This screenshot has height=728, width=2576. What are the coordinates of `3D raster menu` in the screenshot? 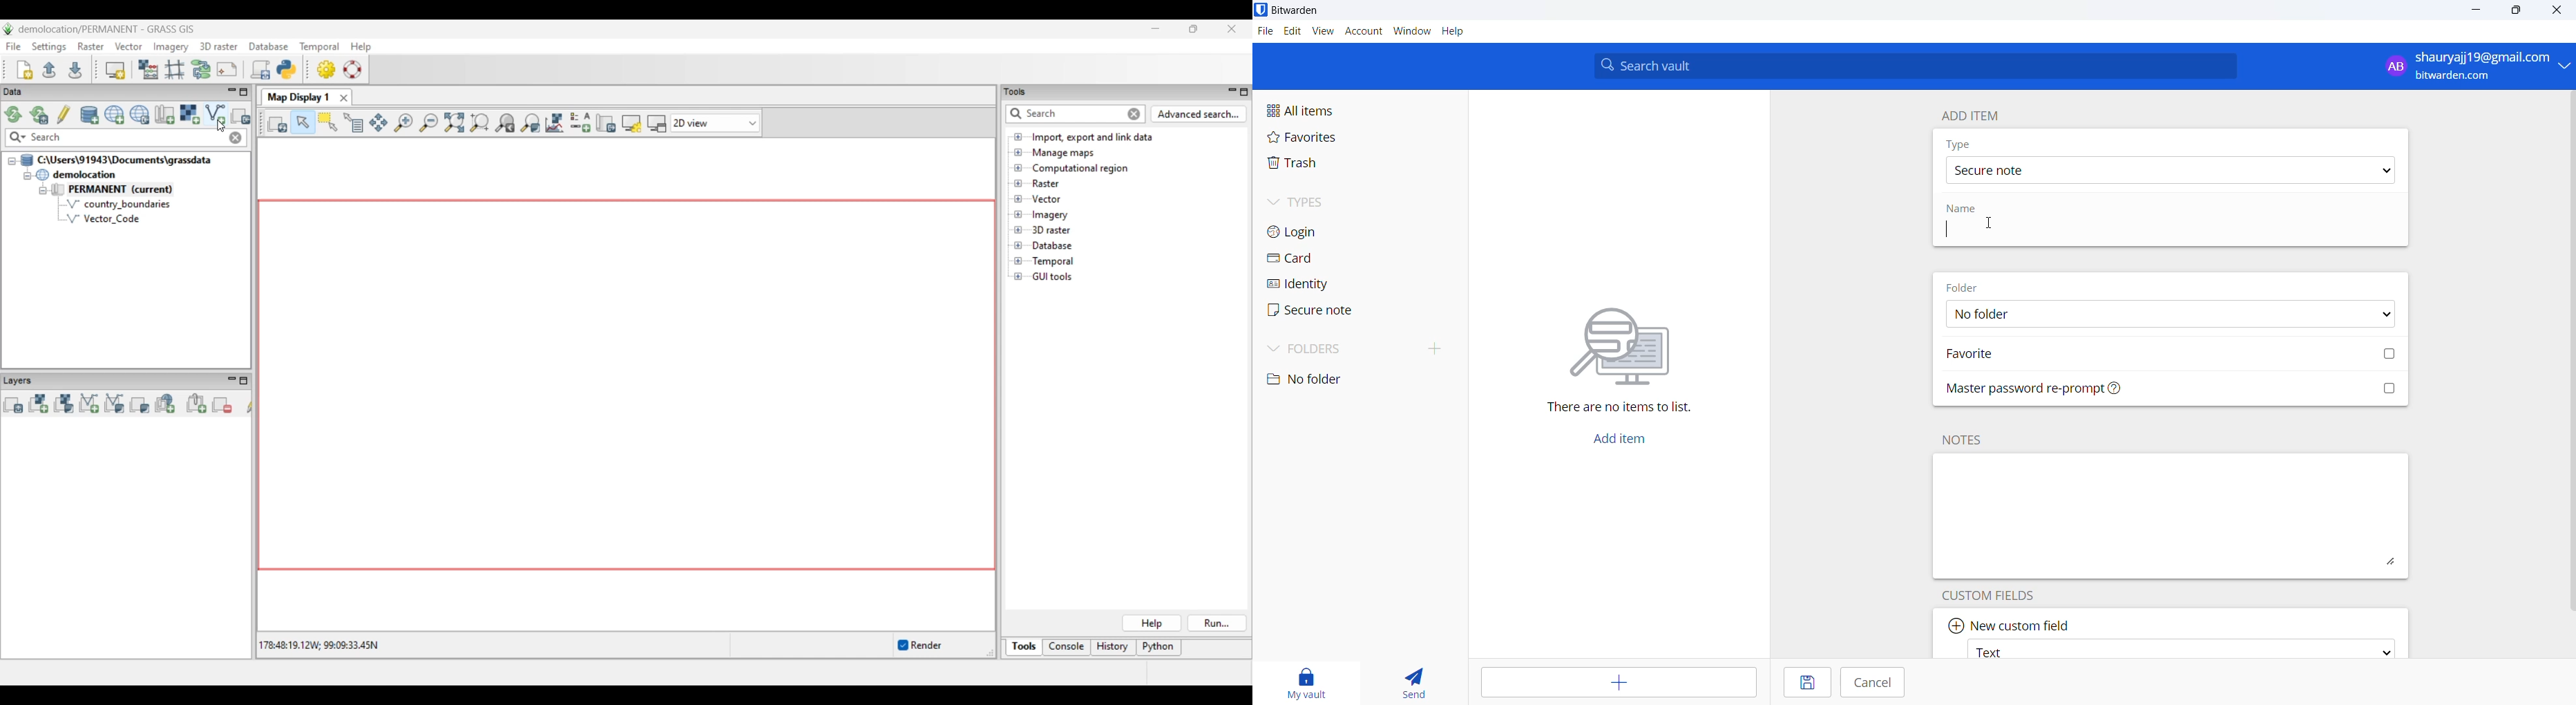 It's located at (219, 46).